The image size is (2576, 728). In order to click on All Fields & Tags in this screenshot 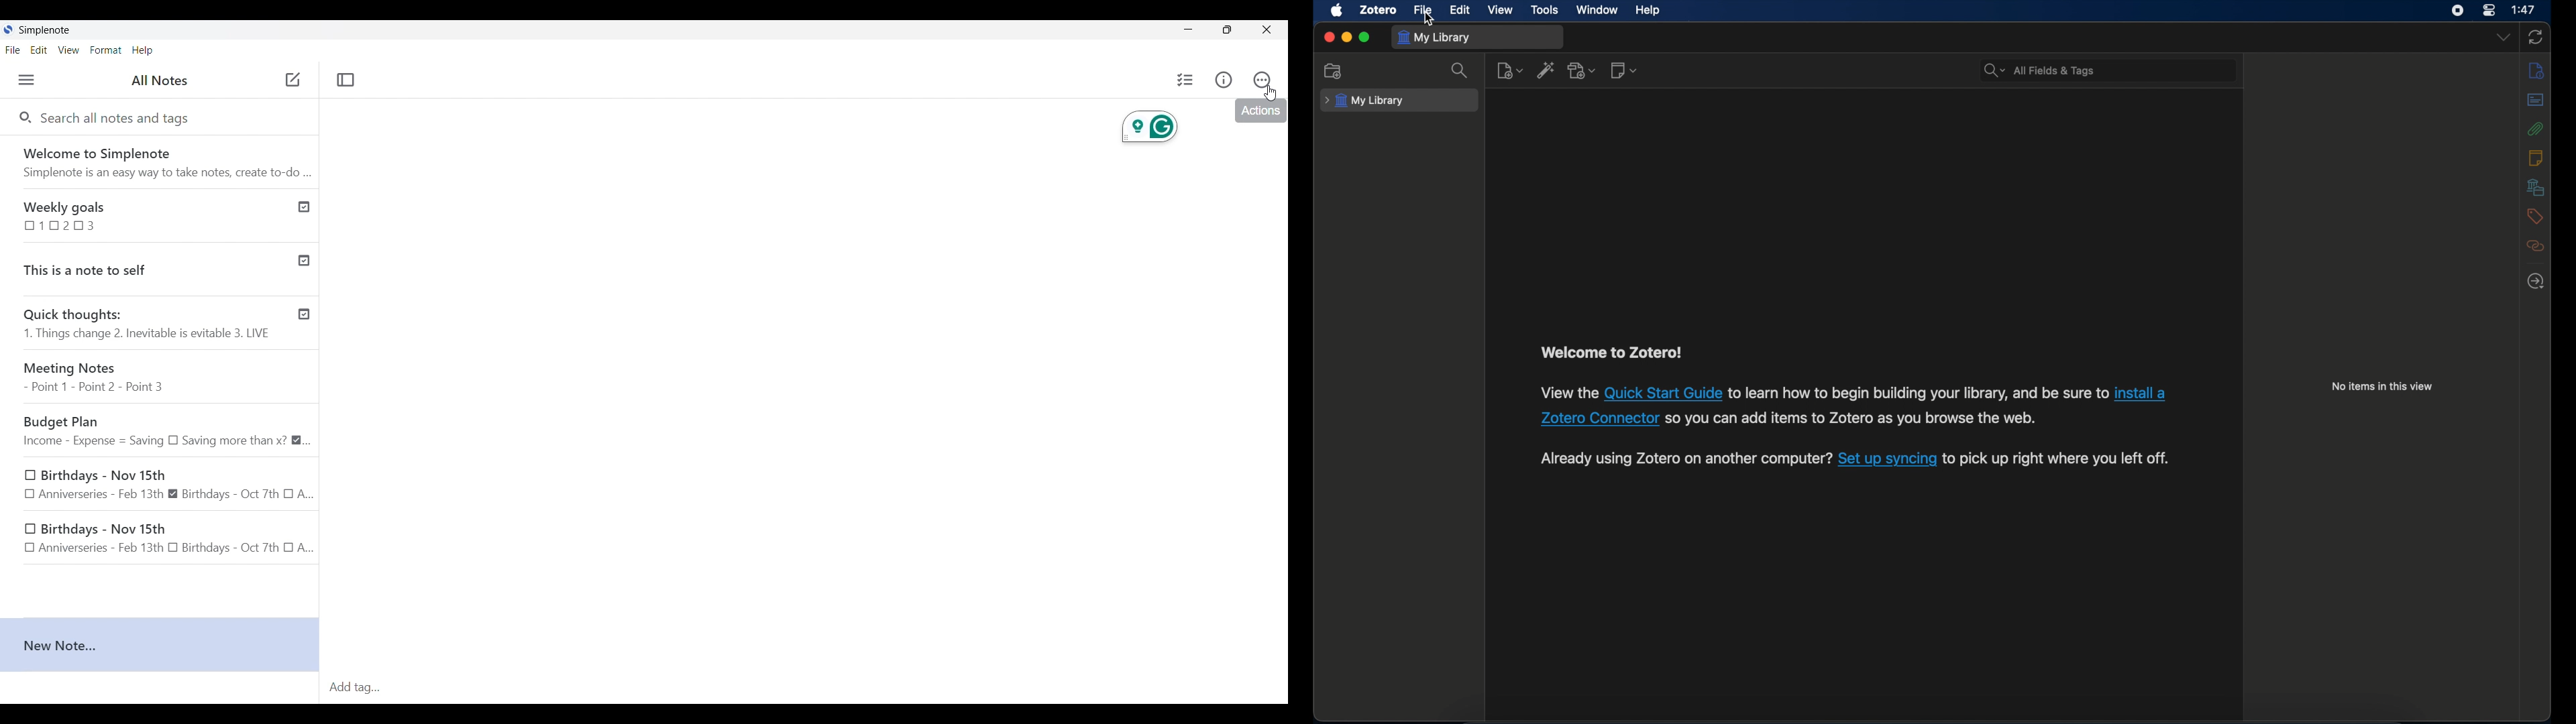, I will do `click(2104, 70)`.